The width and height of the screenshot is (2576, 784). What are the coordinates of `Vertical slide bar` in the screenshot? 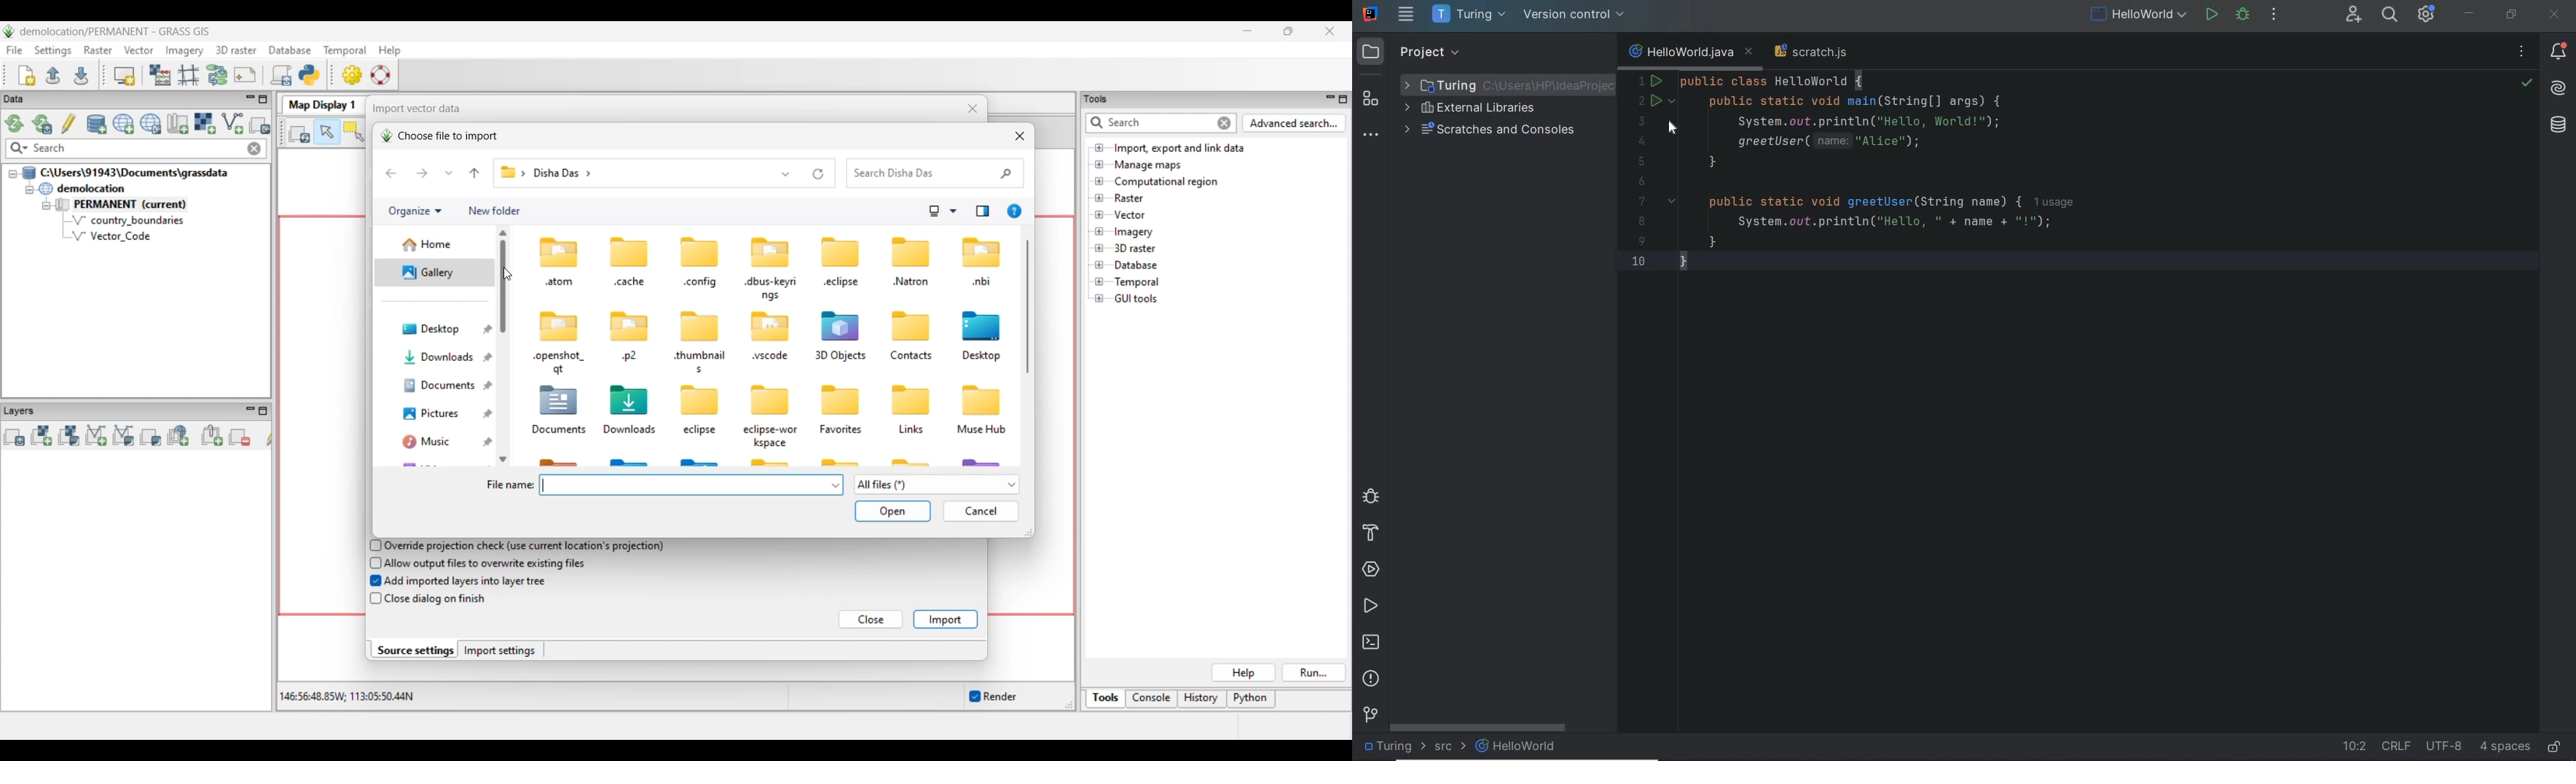 It's located at (503, 286).